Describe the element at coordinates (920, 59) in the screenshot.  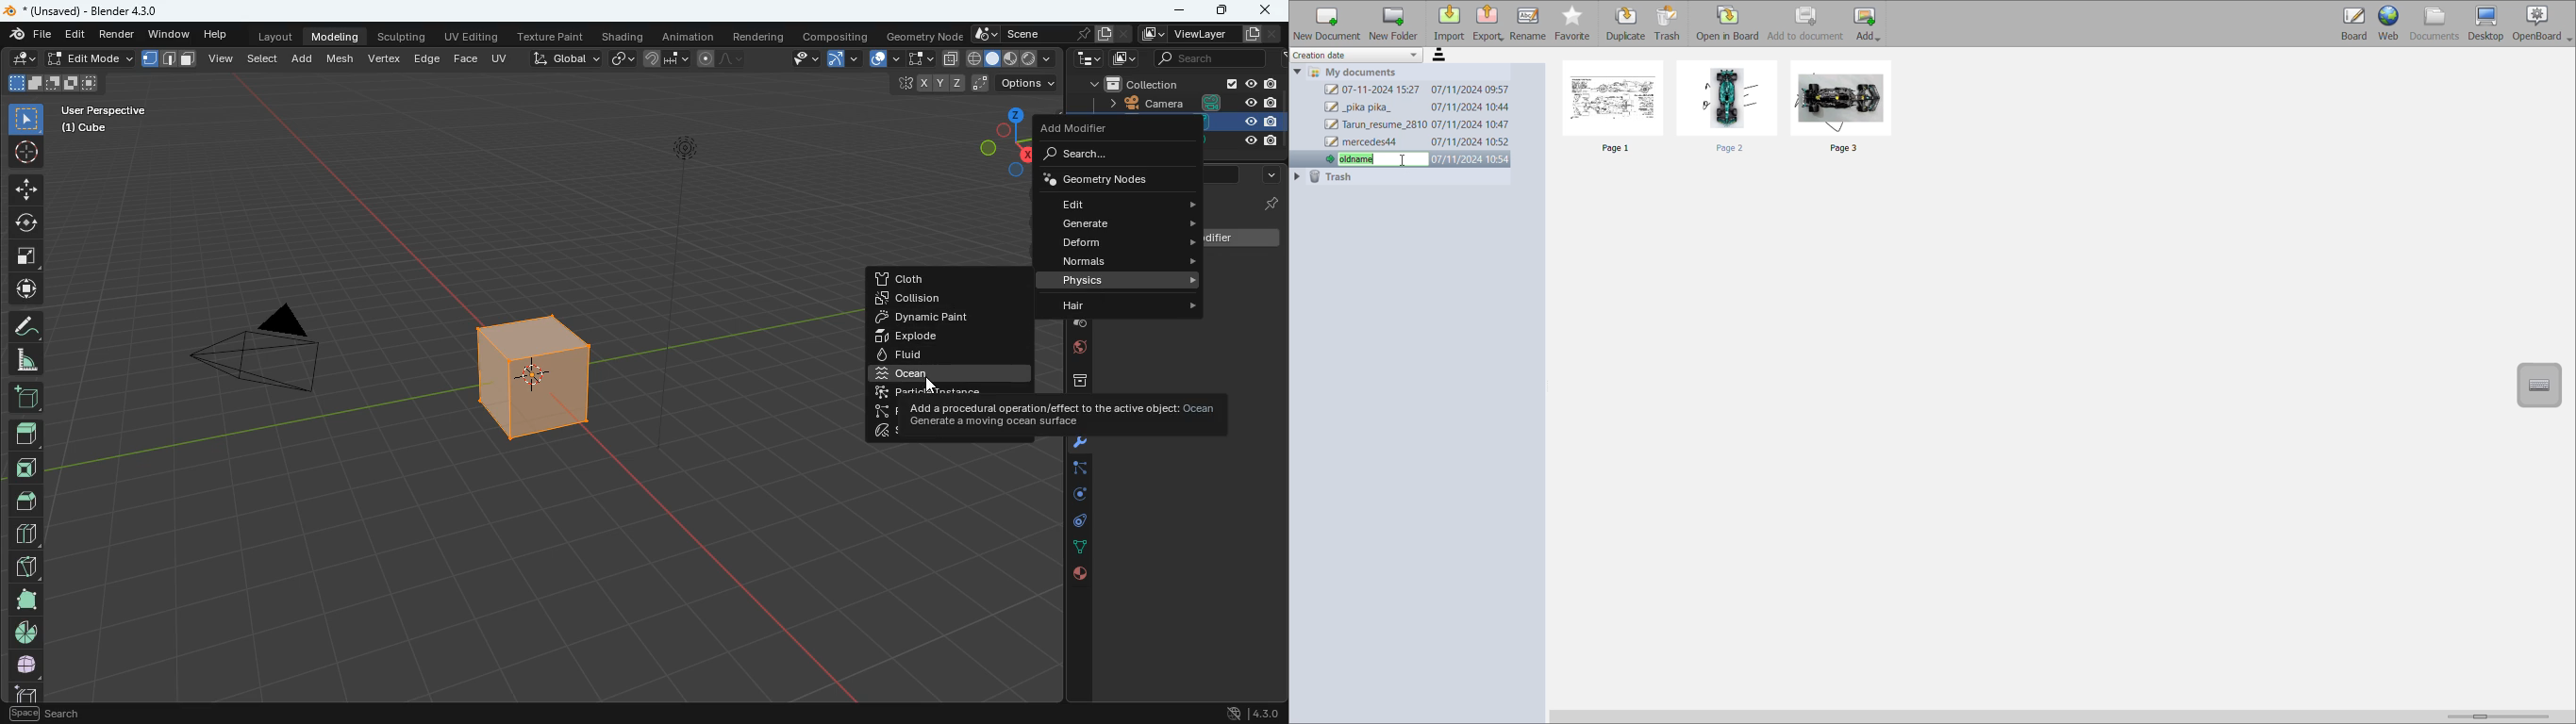
I see `select` at that location.